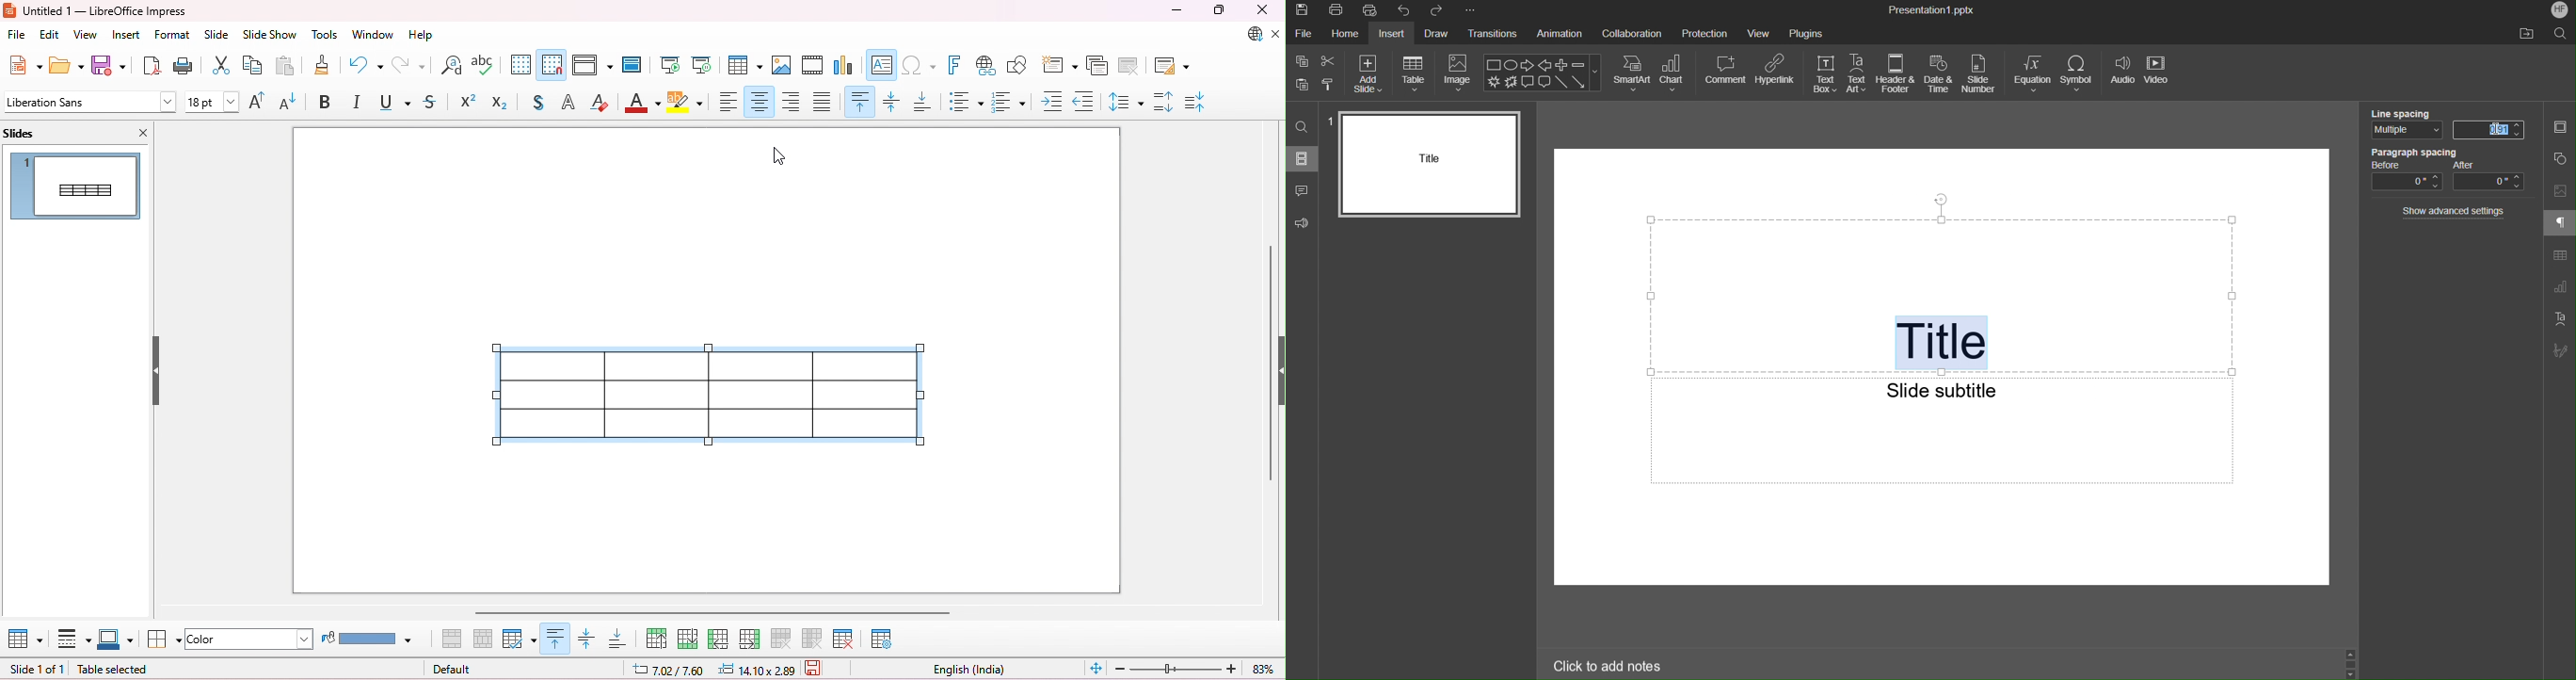  Describe the element at coordinates (816, 670) in the screenshot. I see `save` at that location.